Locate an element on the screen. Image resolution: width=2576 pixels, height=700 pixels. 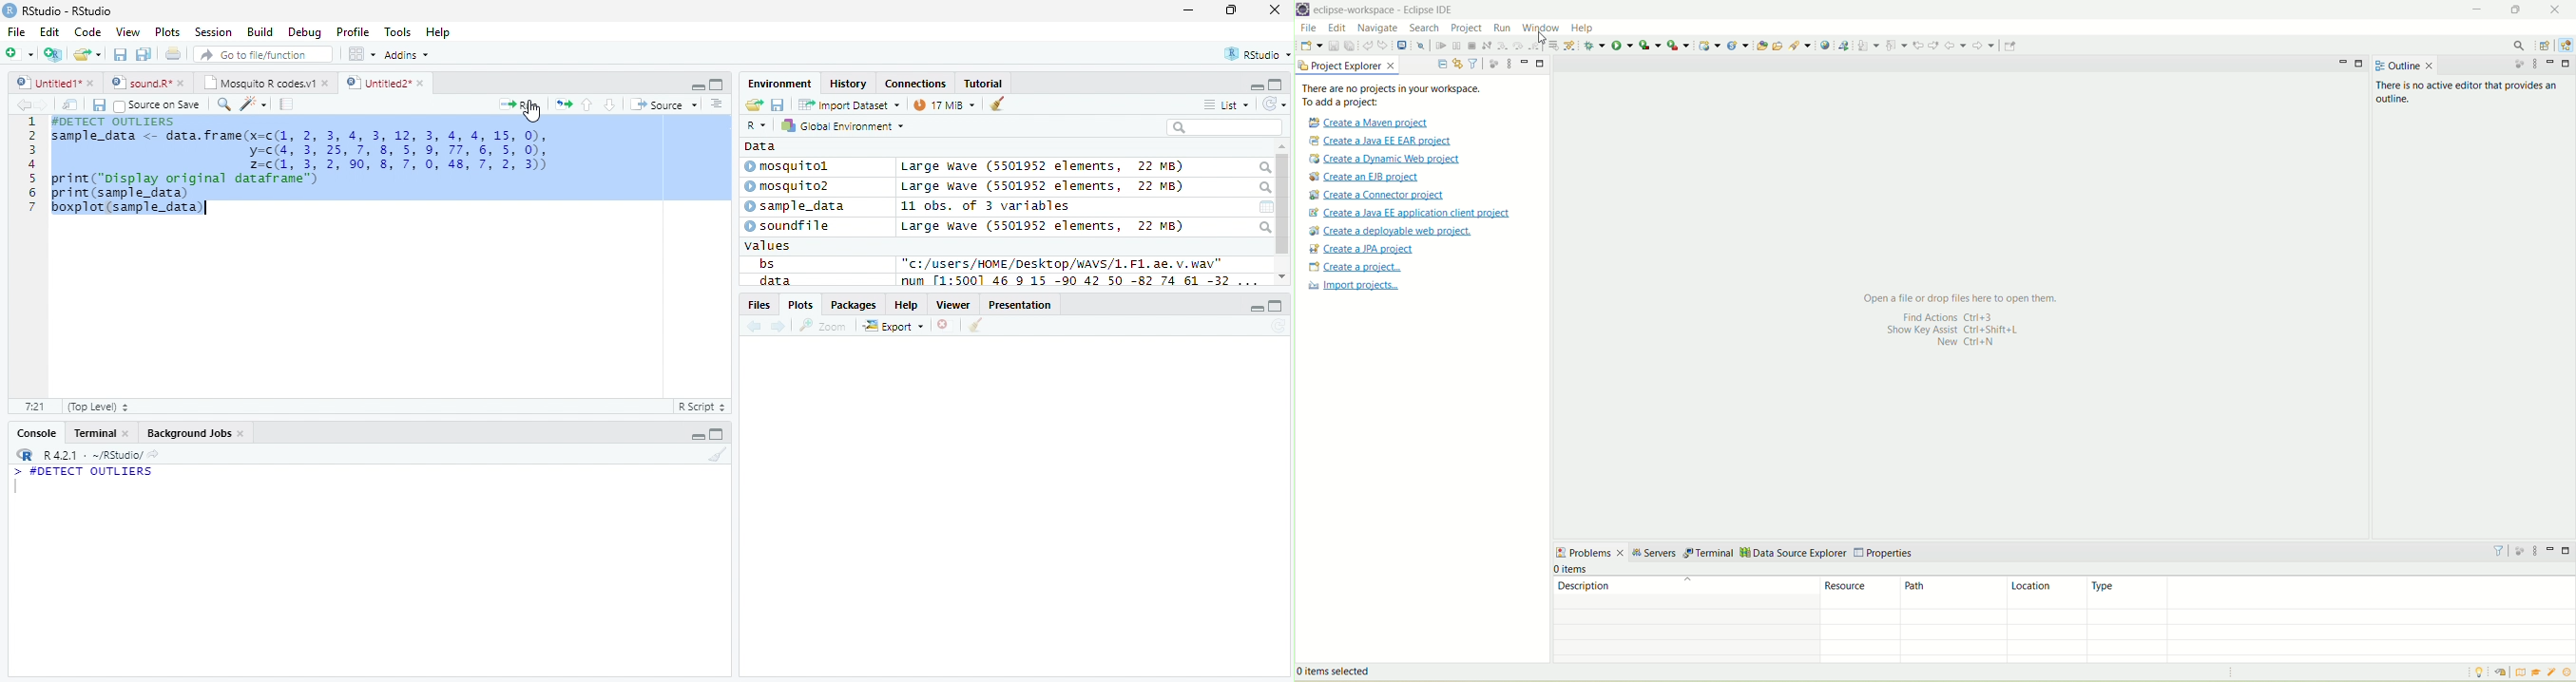
minimize is located at coordinates (698, 85).